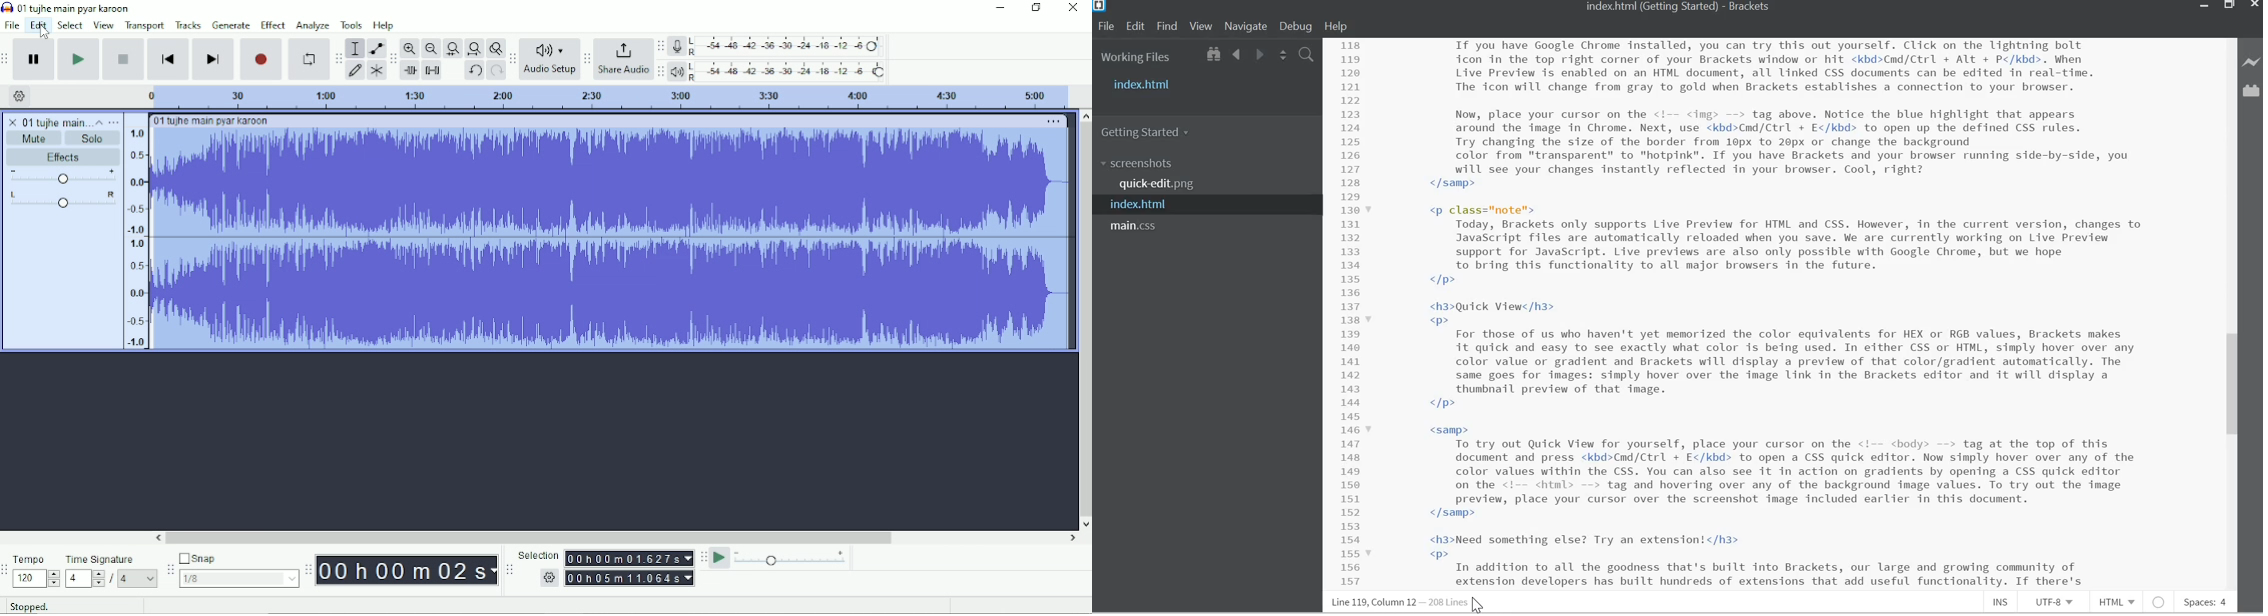  Describe the element at coordinates (1146, 132) in the screenshot. I see `Getting Started` at that location.